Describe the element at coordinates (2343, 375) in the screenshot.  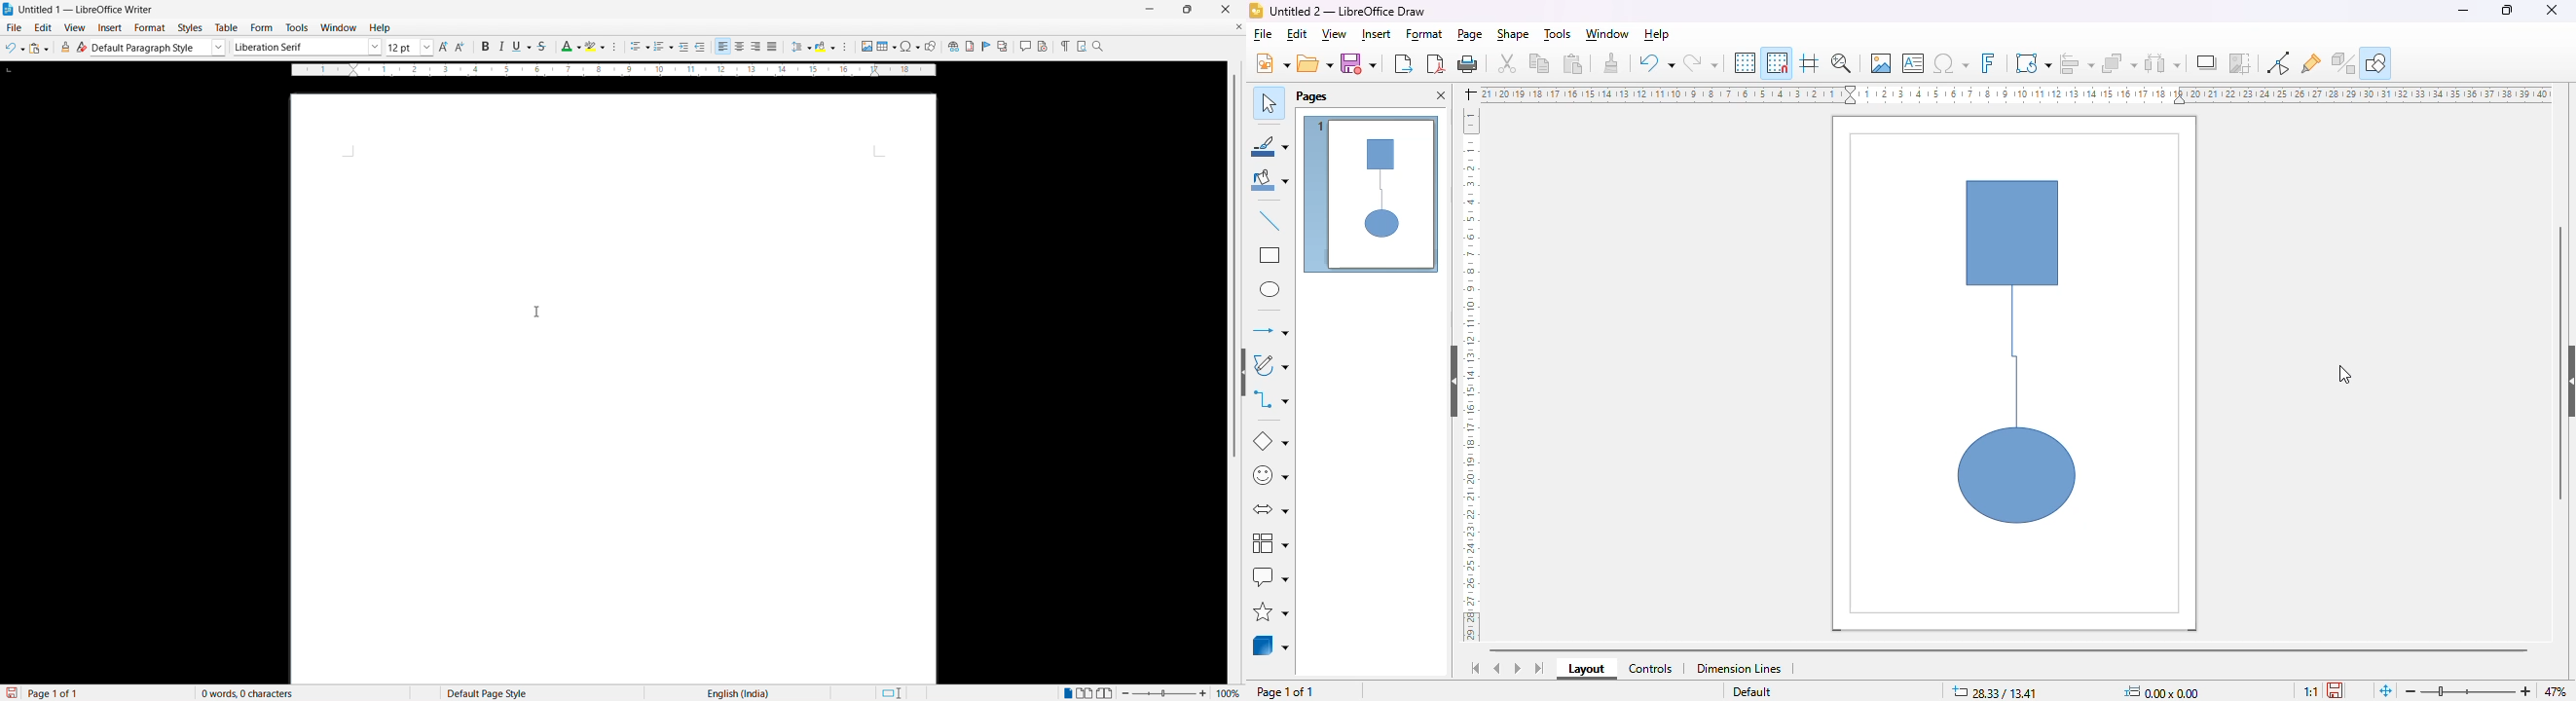
I see `cursor` at that location.